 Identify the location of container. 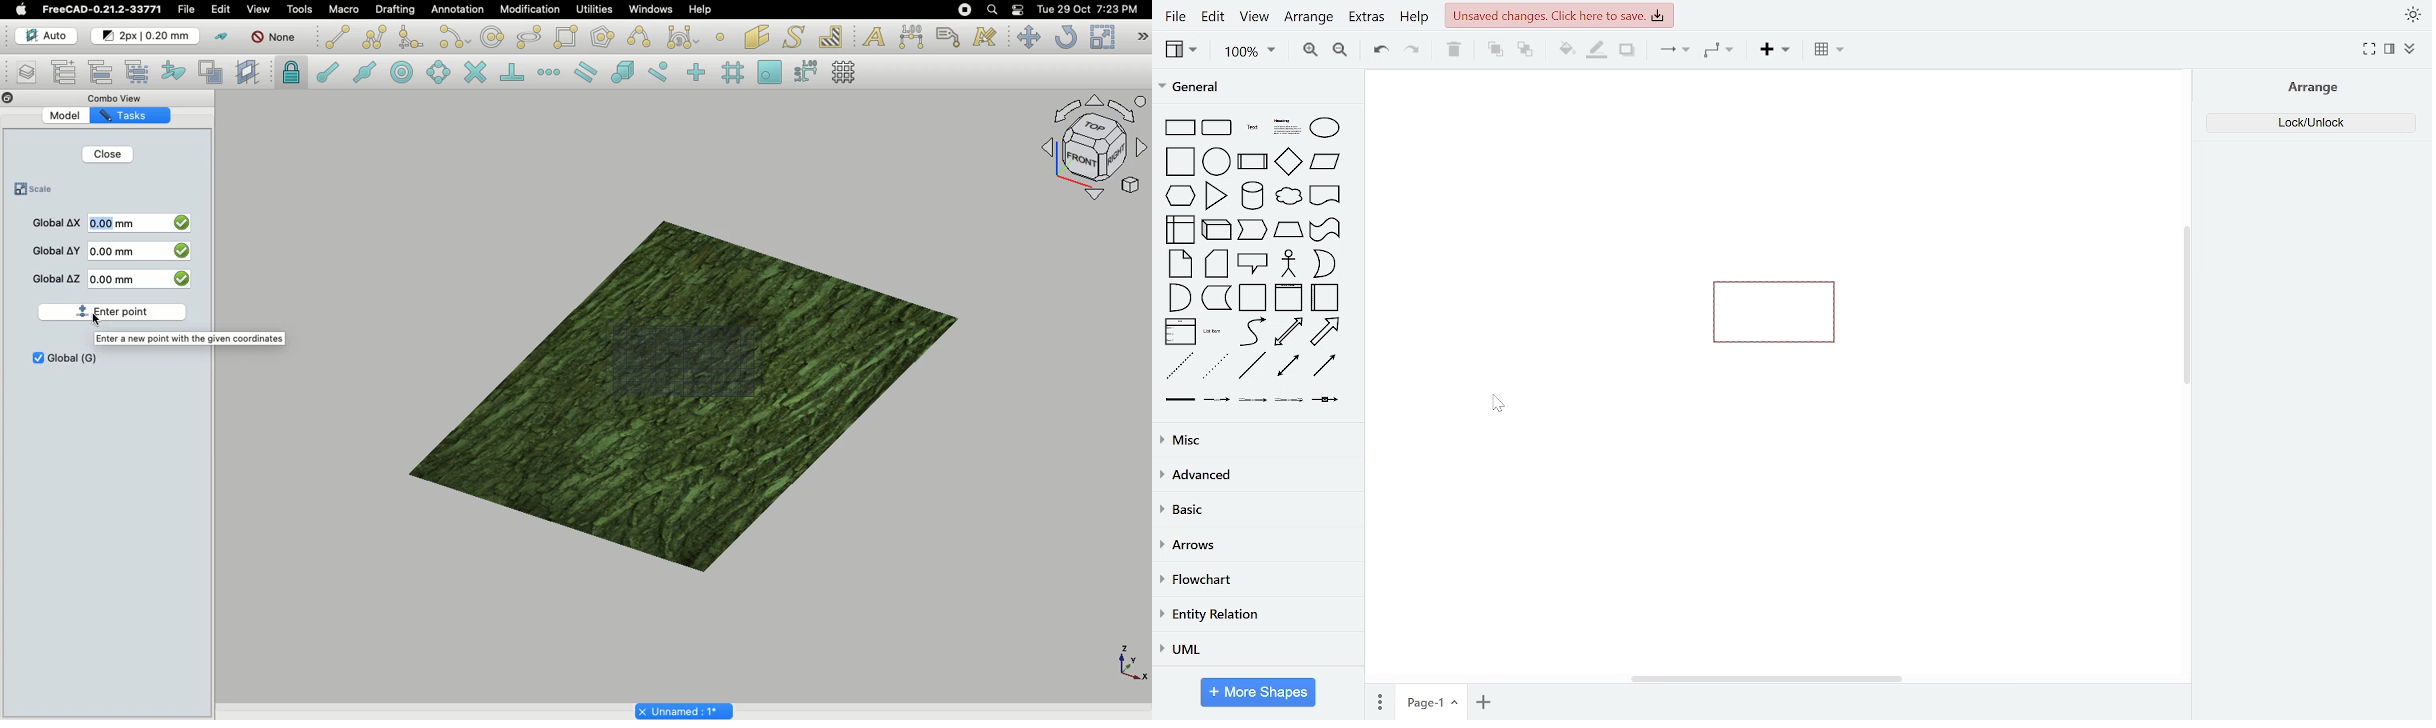
(1251, 298).